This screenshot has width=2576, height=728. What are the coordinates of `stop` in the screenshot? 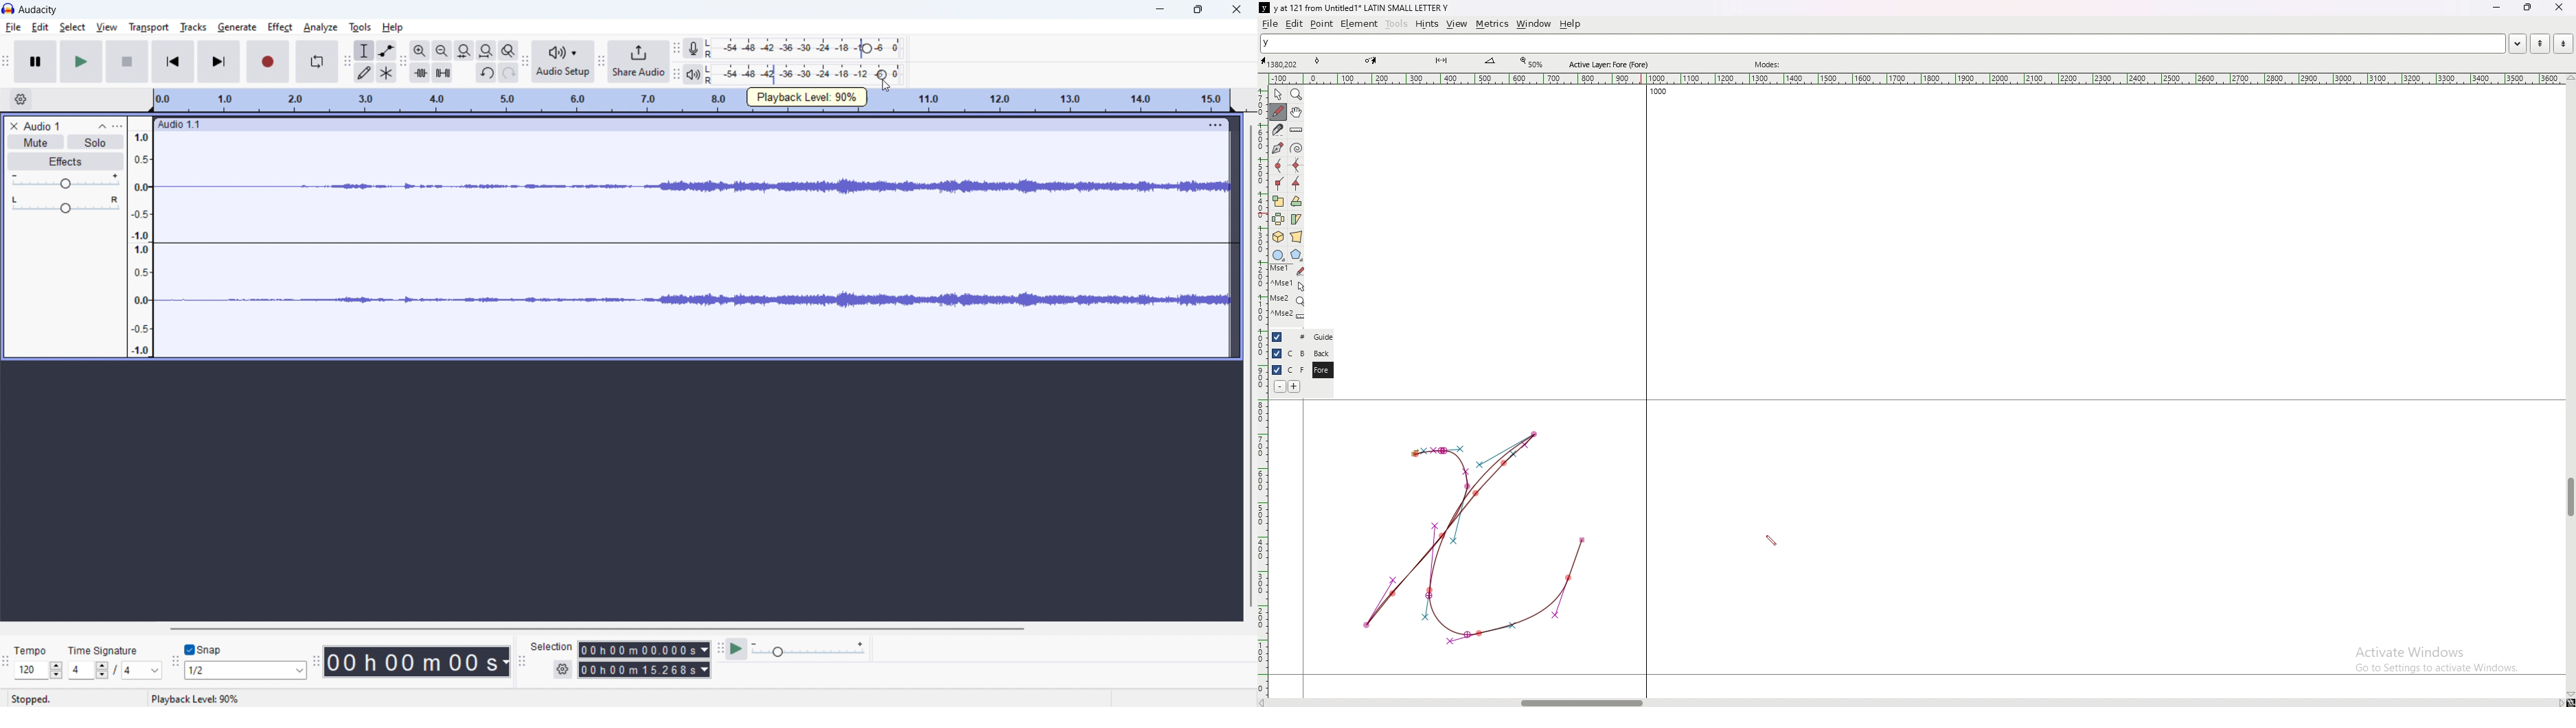 It's located at (126, 61).